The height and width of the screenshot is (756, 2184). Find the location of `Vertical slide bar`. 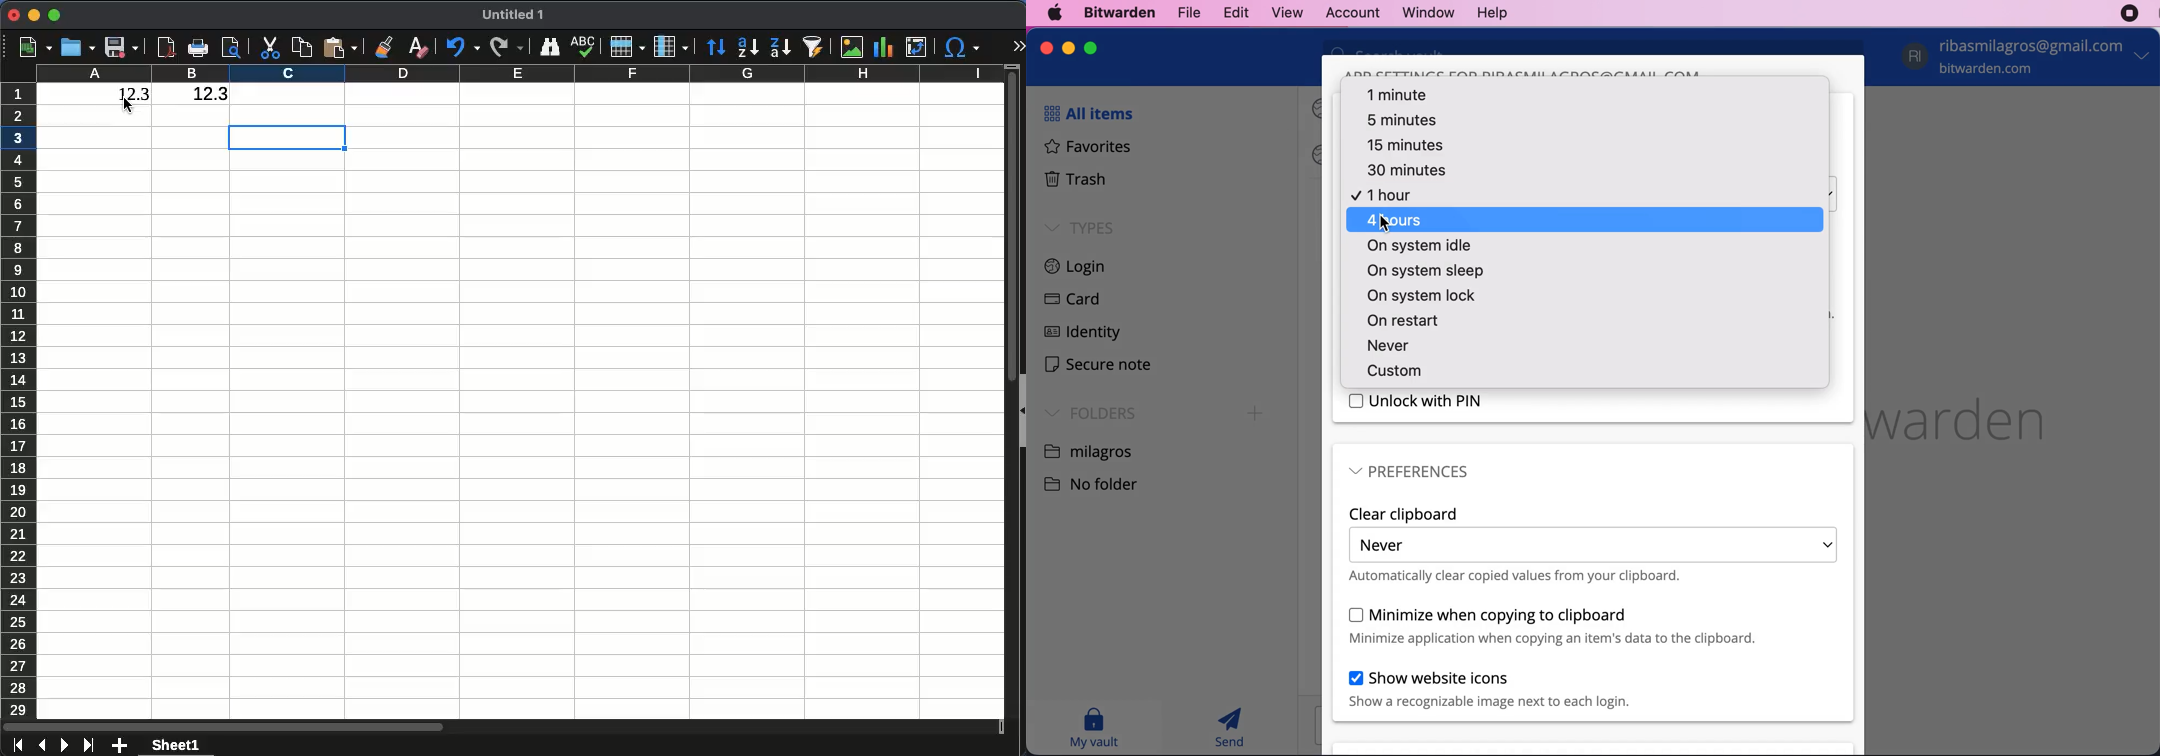

Vertical slide bar is located at coordinates (1012, 225).